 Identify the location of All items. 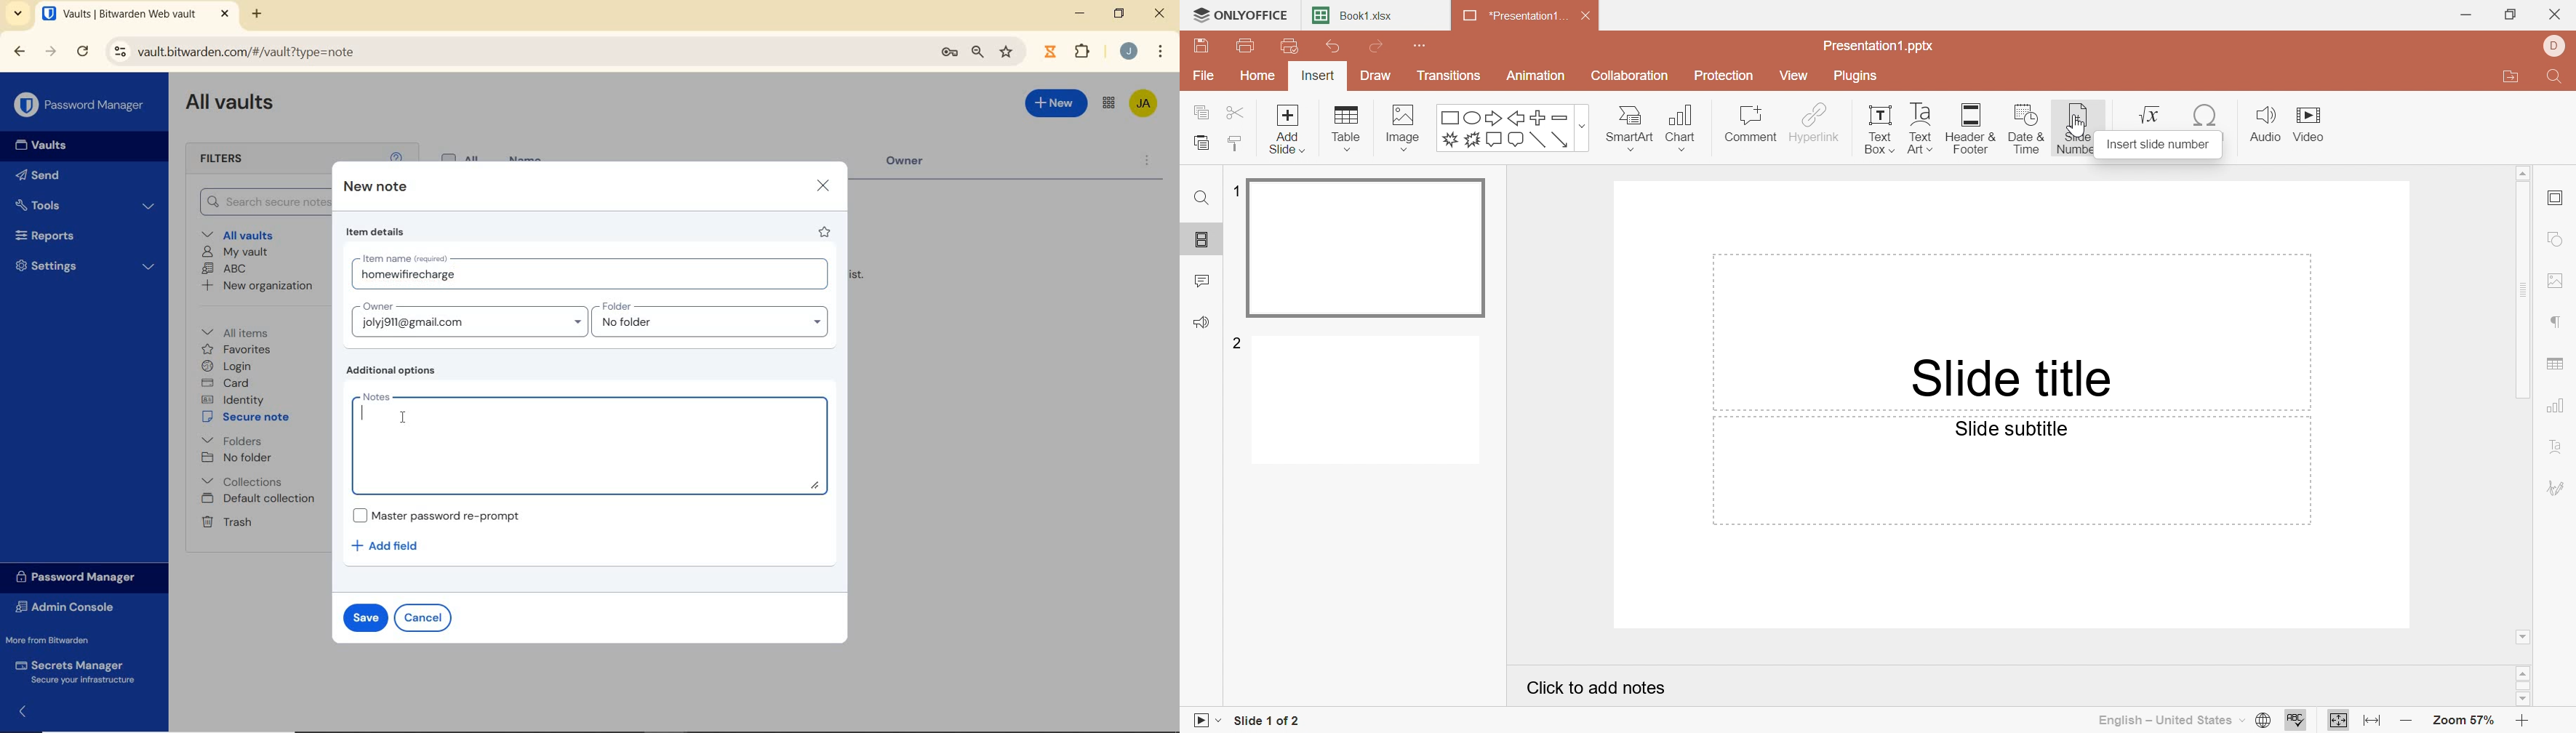
(245, 331).